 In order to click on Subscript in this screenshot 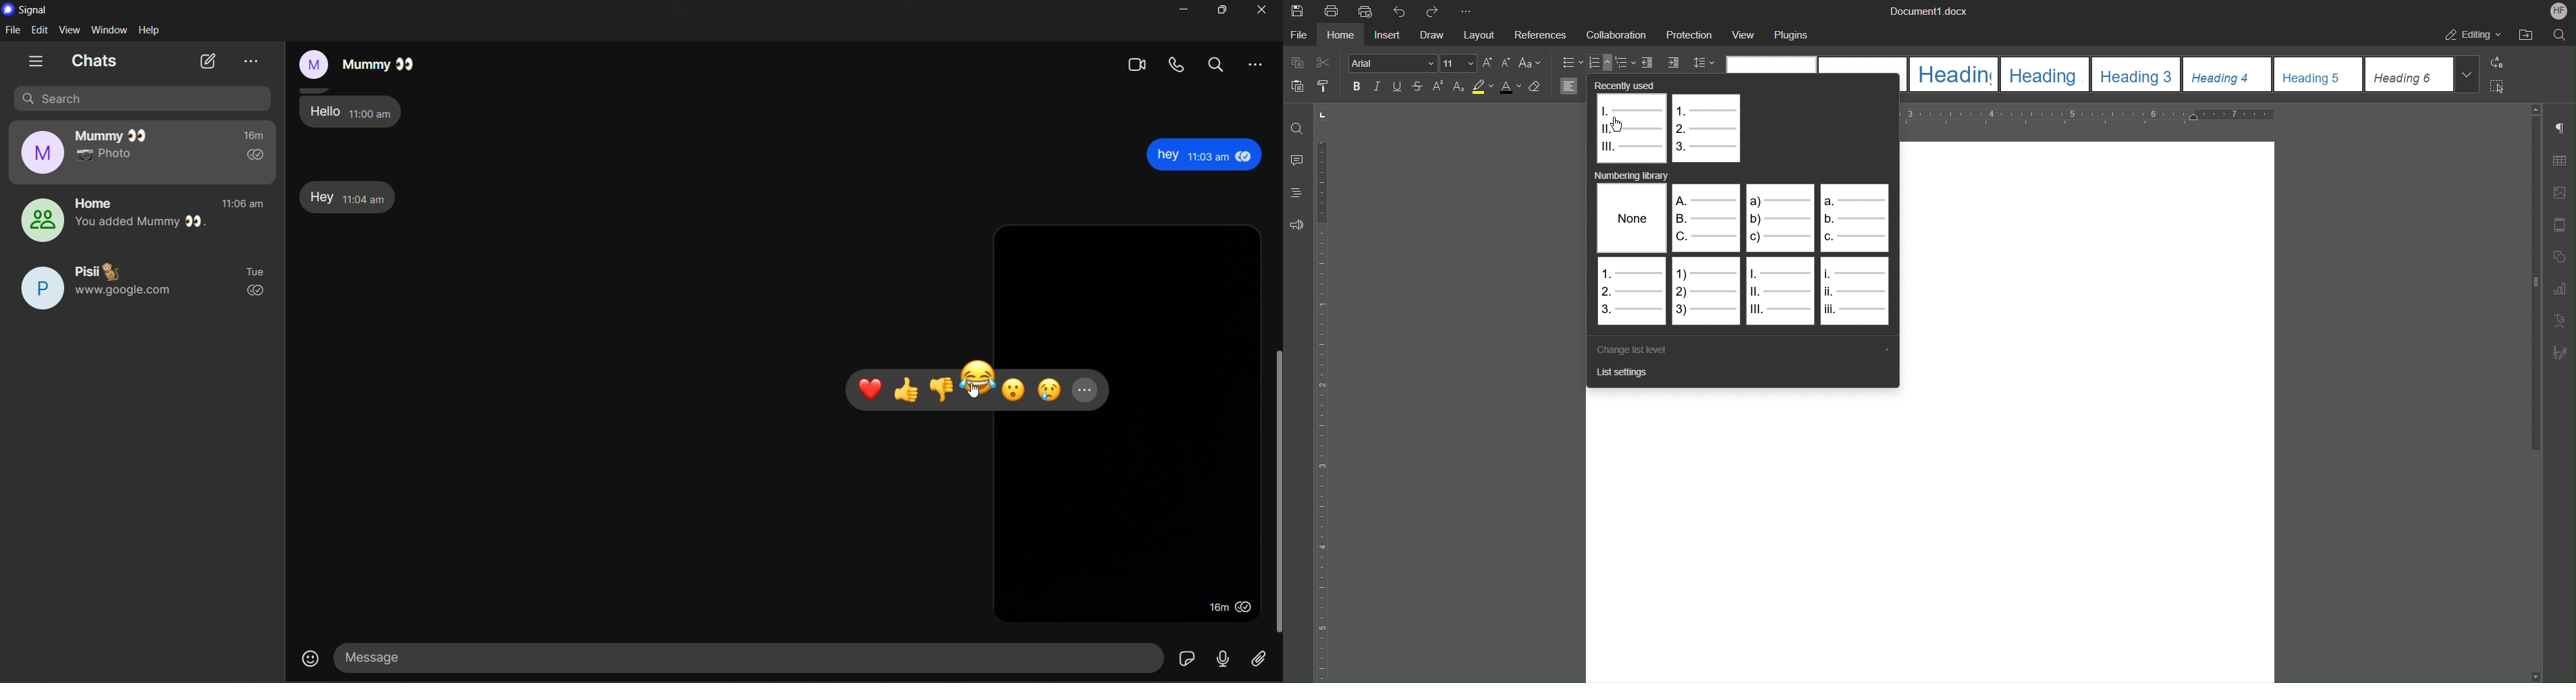, I will do `click(1458, 87)`.